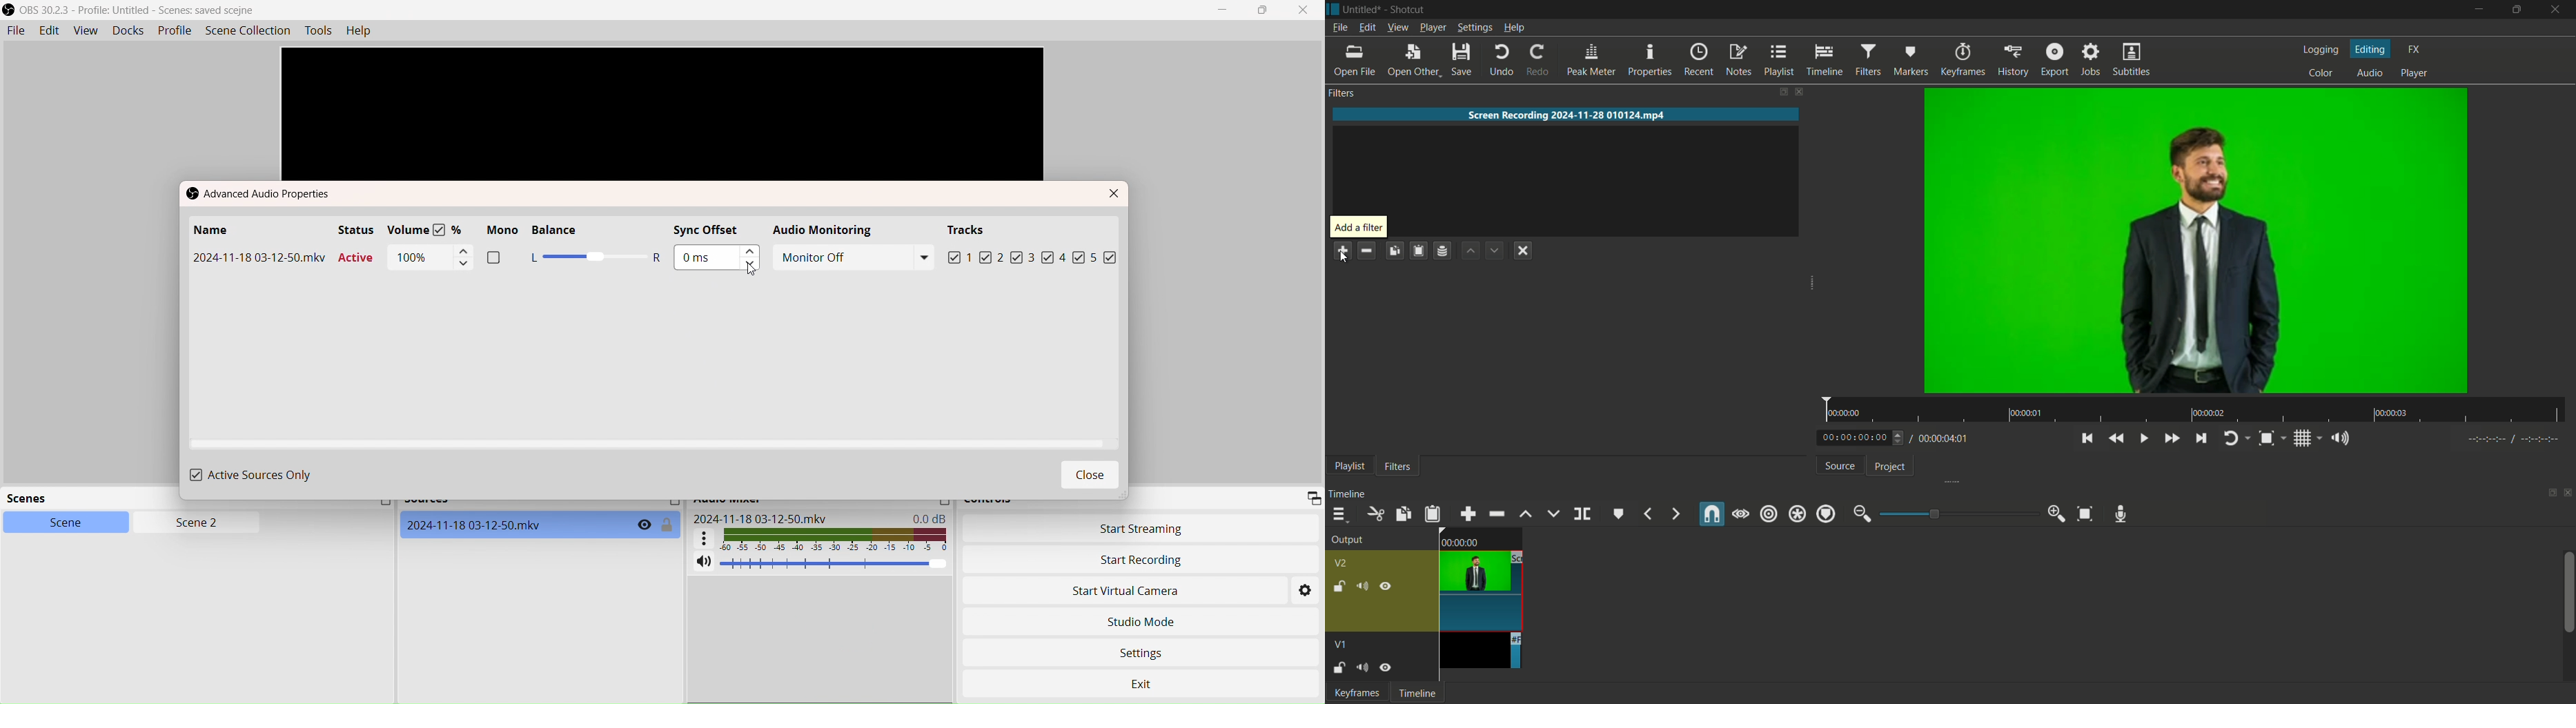  I want to click on shotcut, so click(1408, 10).